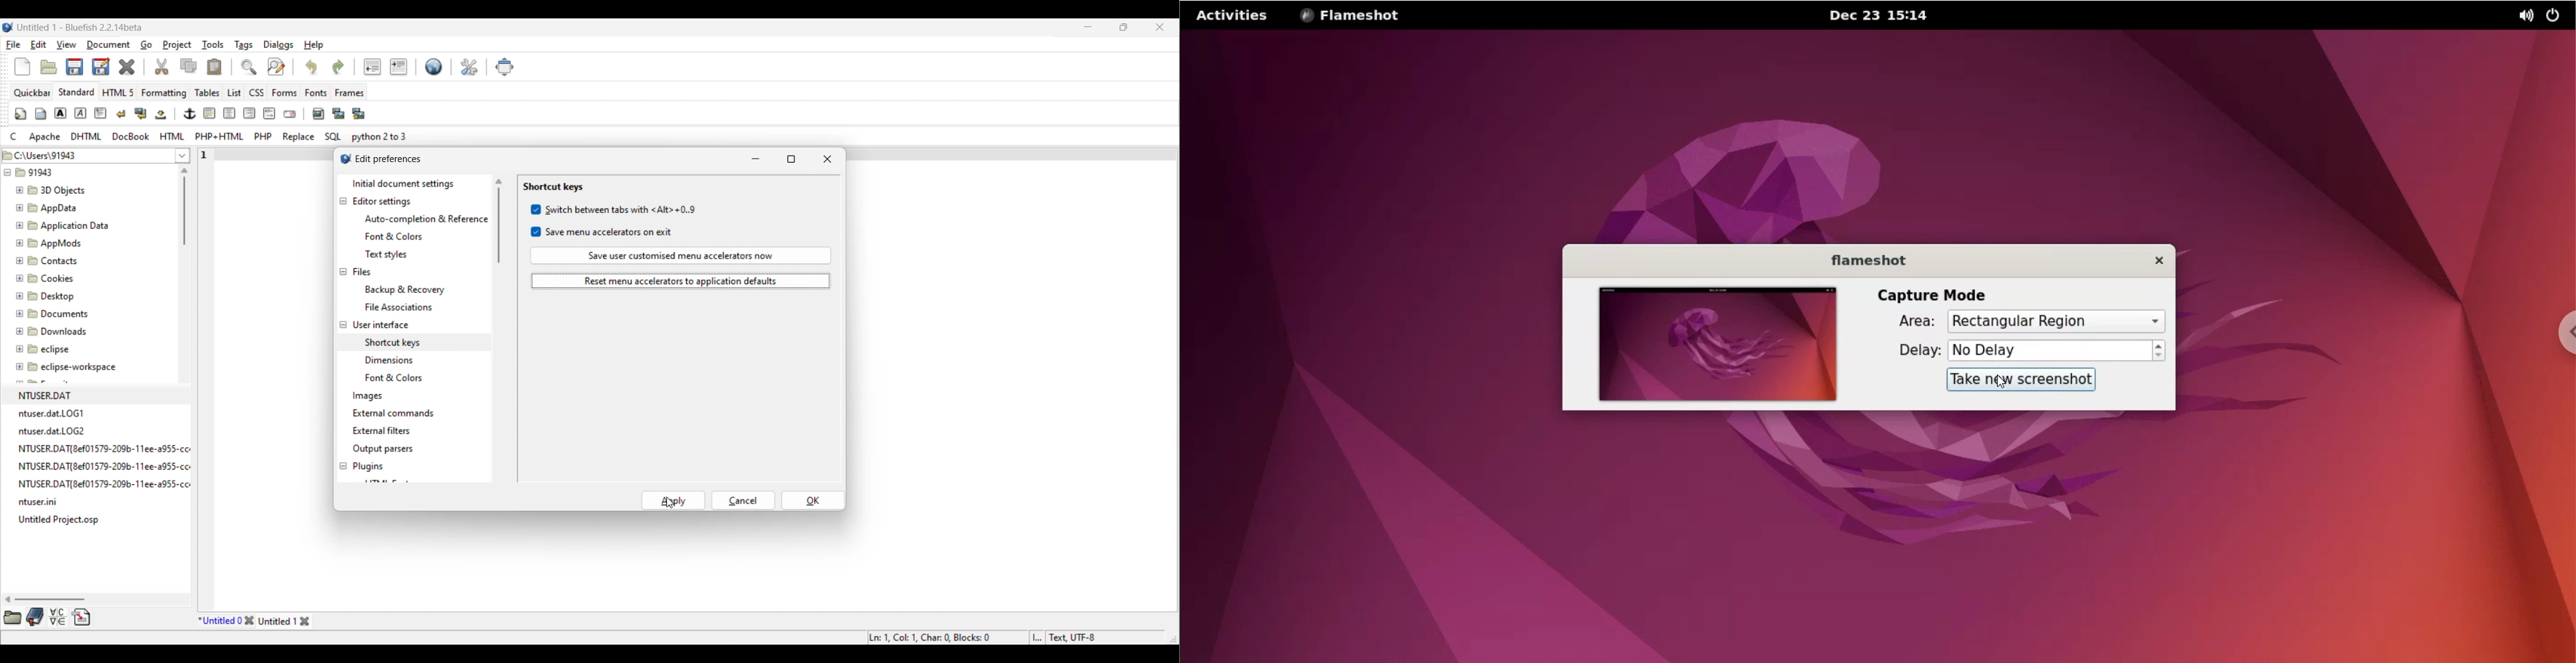 The height and width of the screenshot is (672, 2576). What do you see at coordinates (66, 45) in the screenshot?
I see `View menu` at bounding box center [66, 45].